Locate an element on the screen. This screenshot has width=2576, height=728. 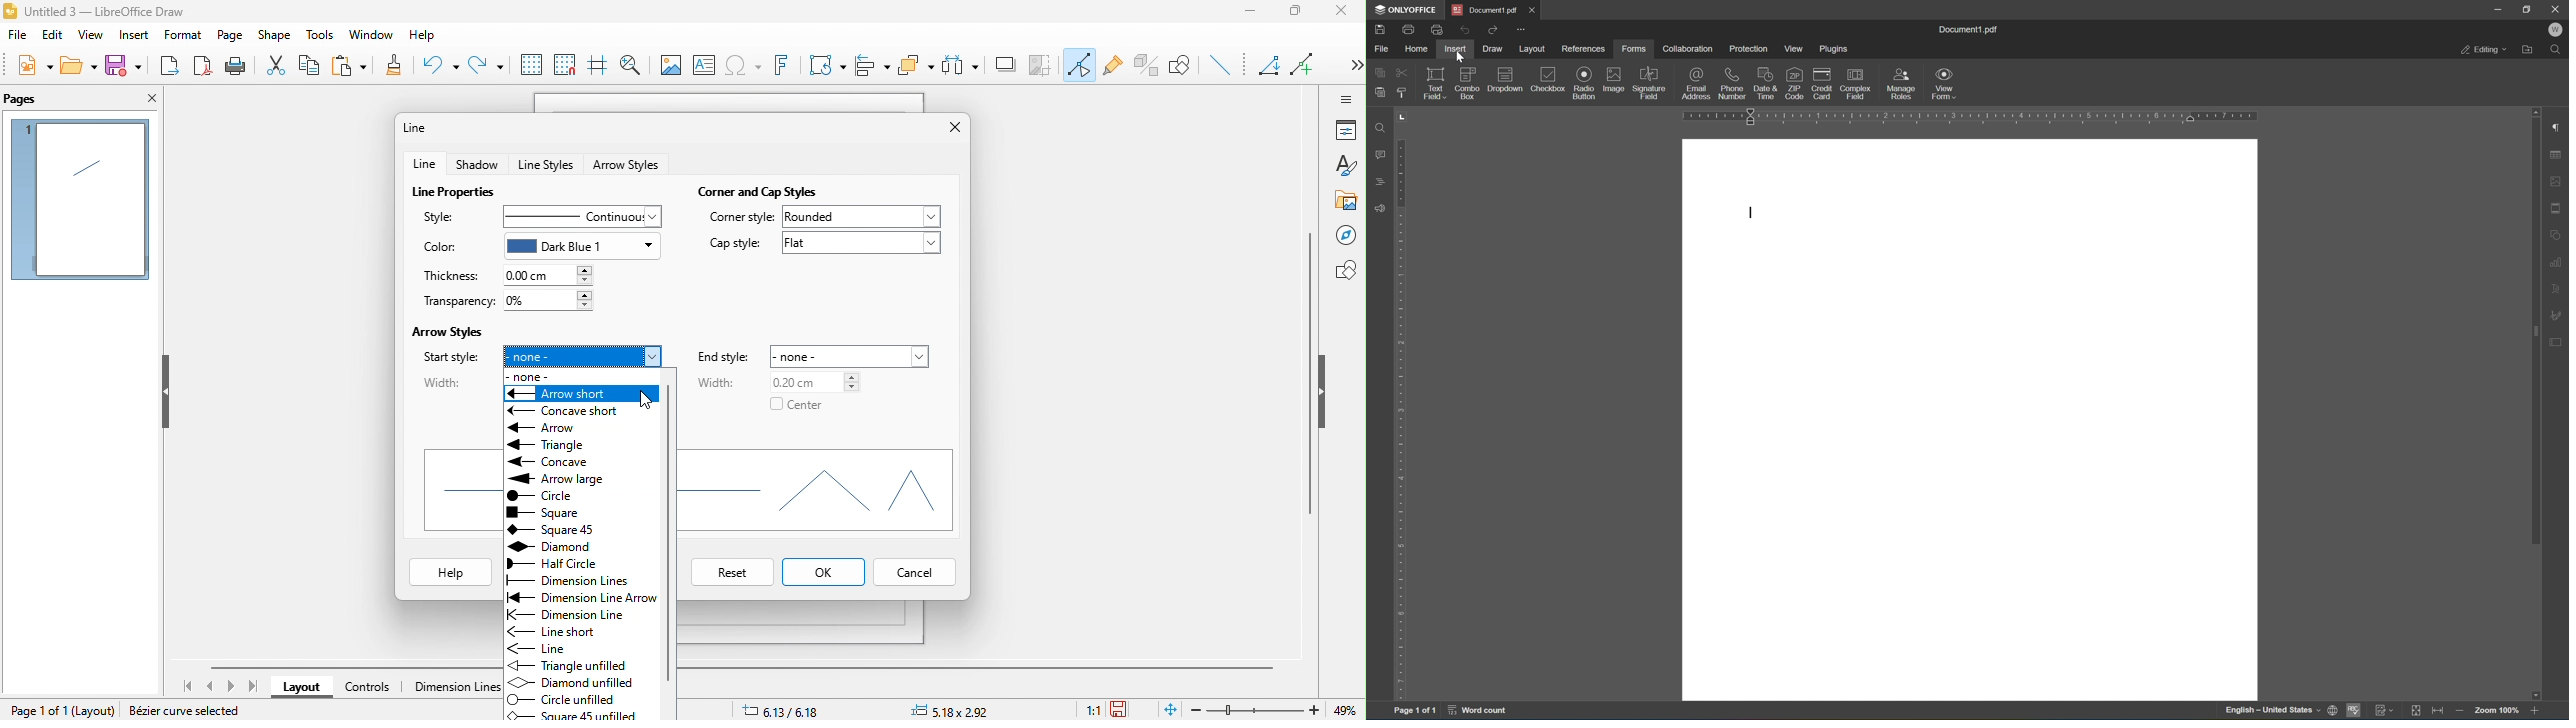
copy is located at coordinates (1382, 73).